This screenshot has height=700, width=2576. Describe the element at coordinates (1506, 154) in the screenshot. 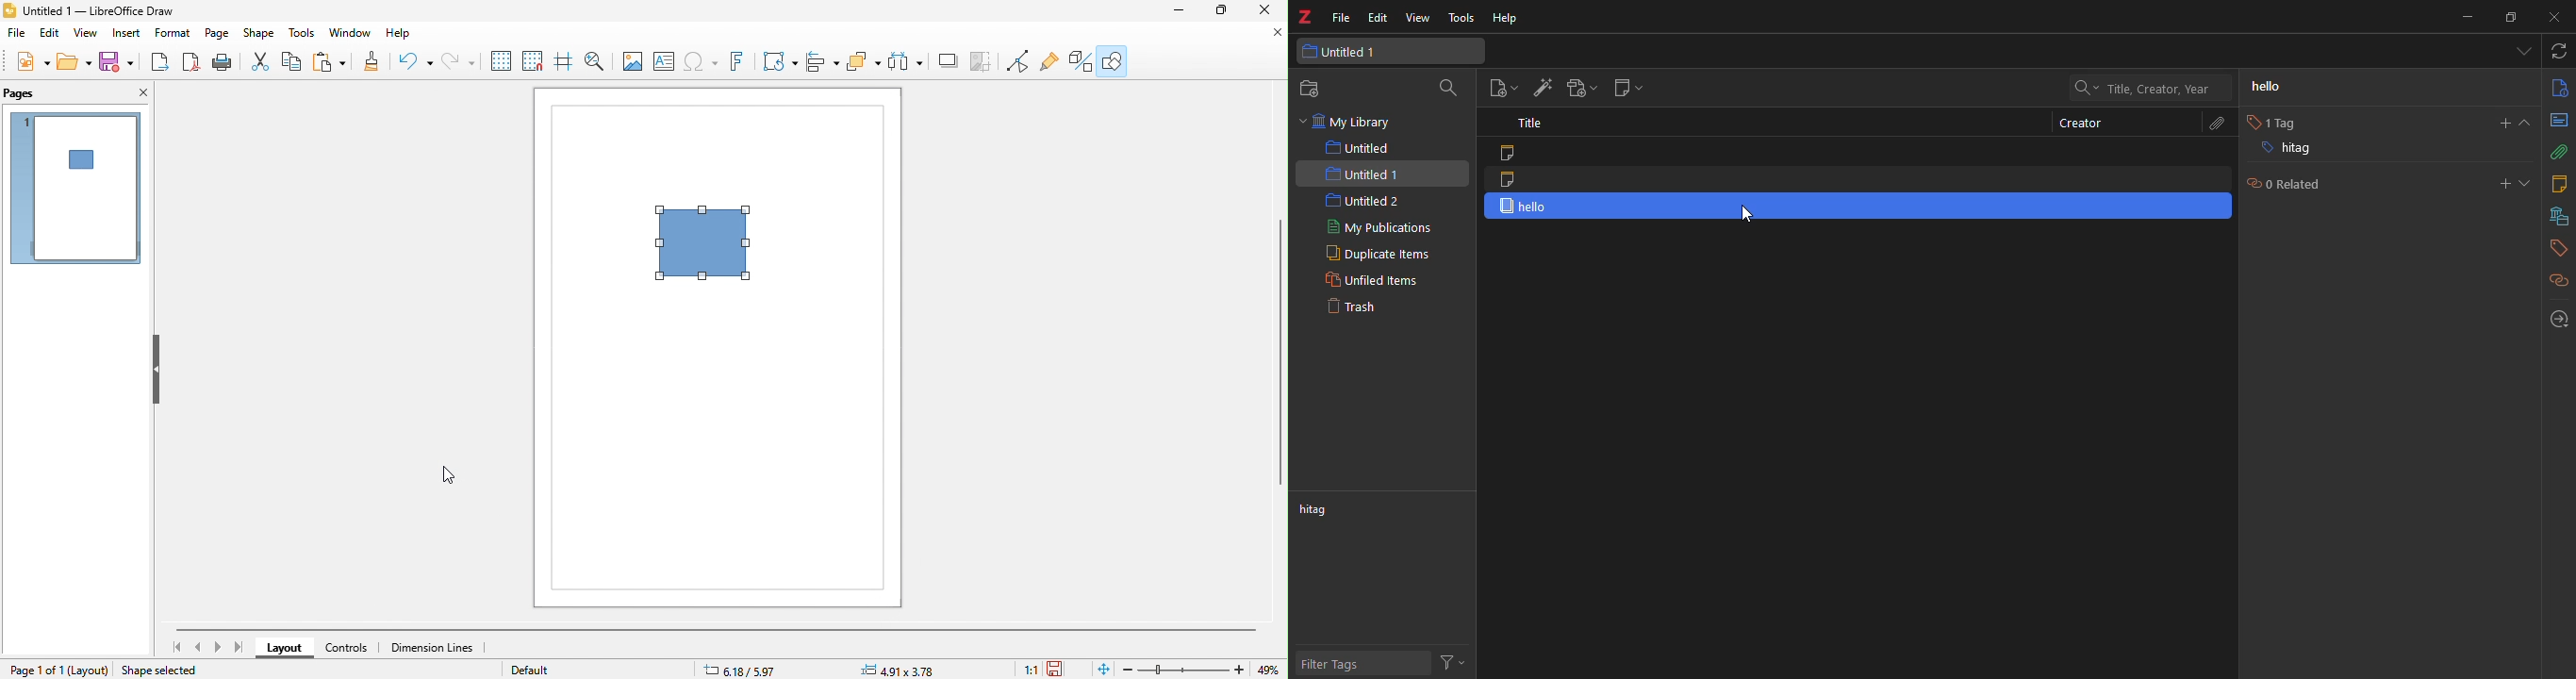

I see `note` at that location.